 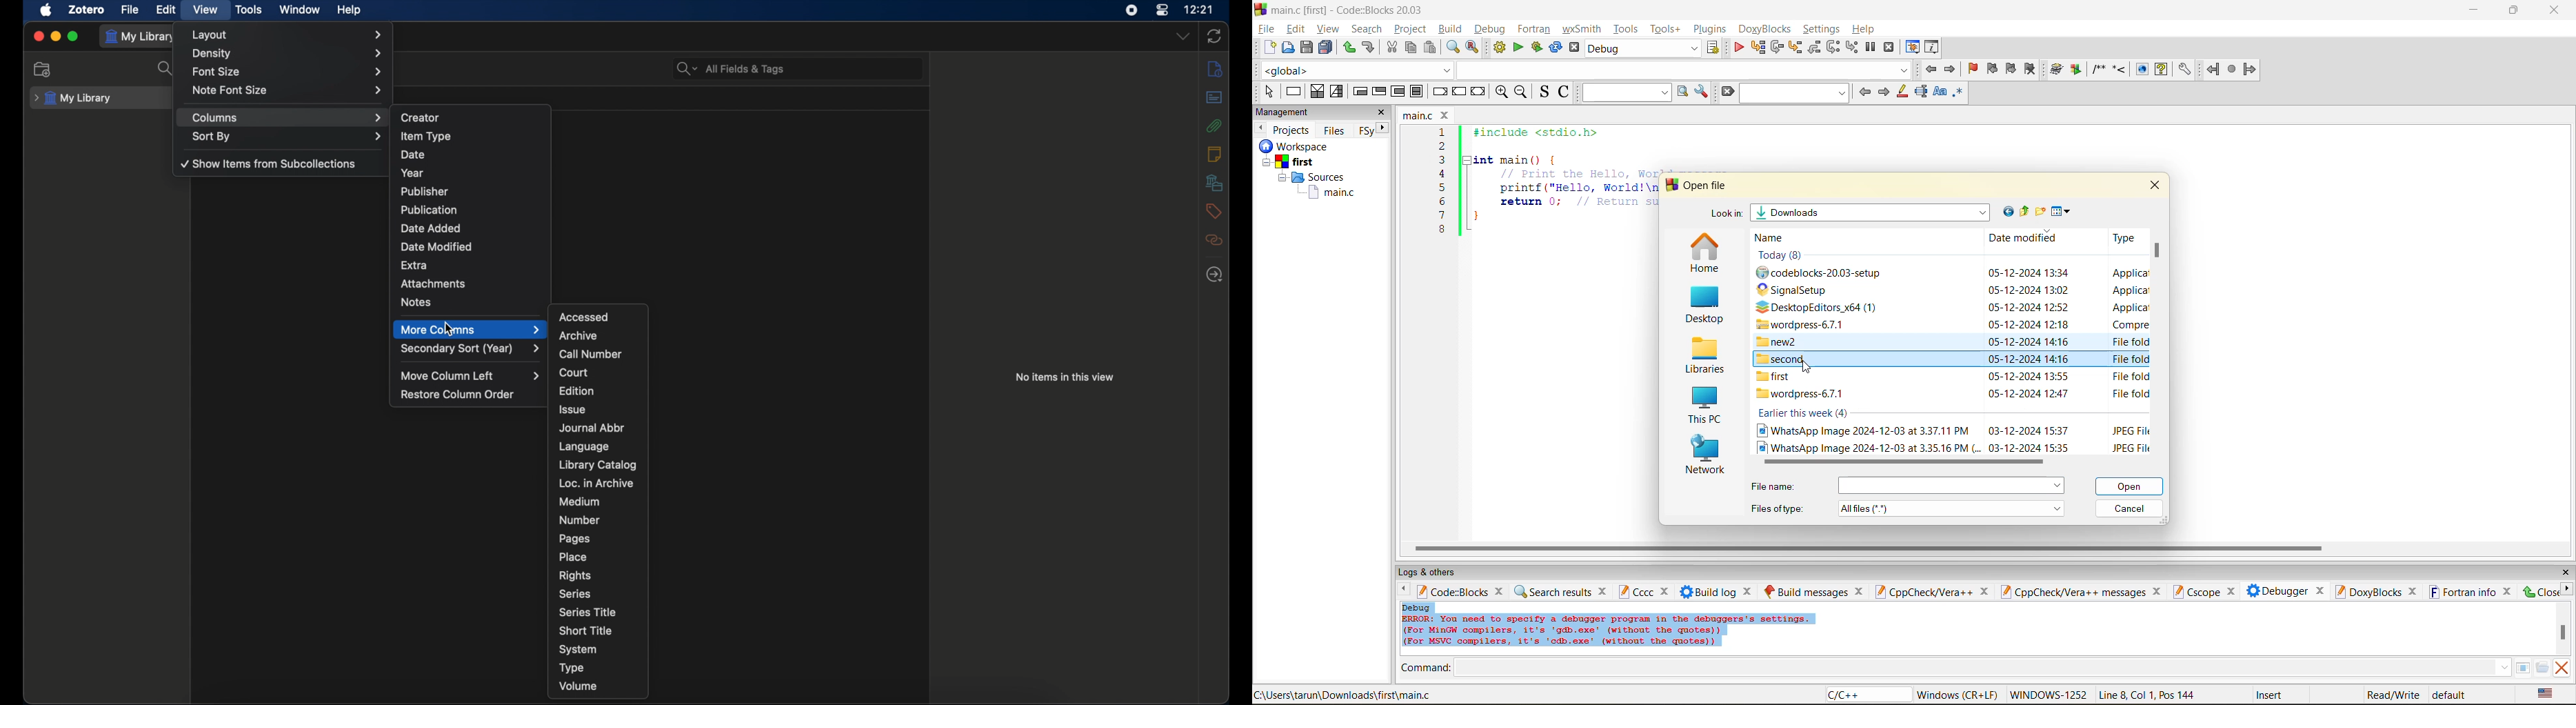 I want to click on select, so click(x=1269, y=91).